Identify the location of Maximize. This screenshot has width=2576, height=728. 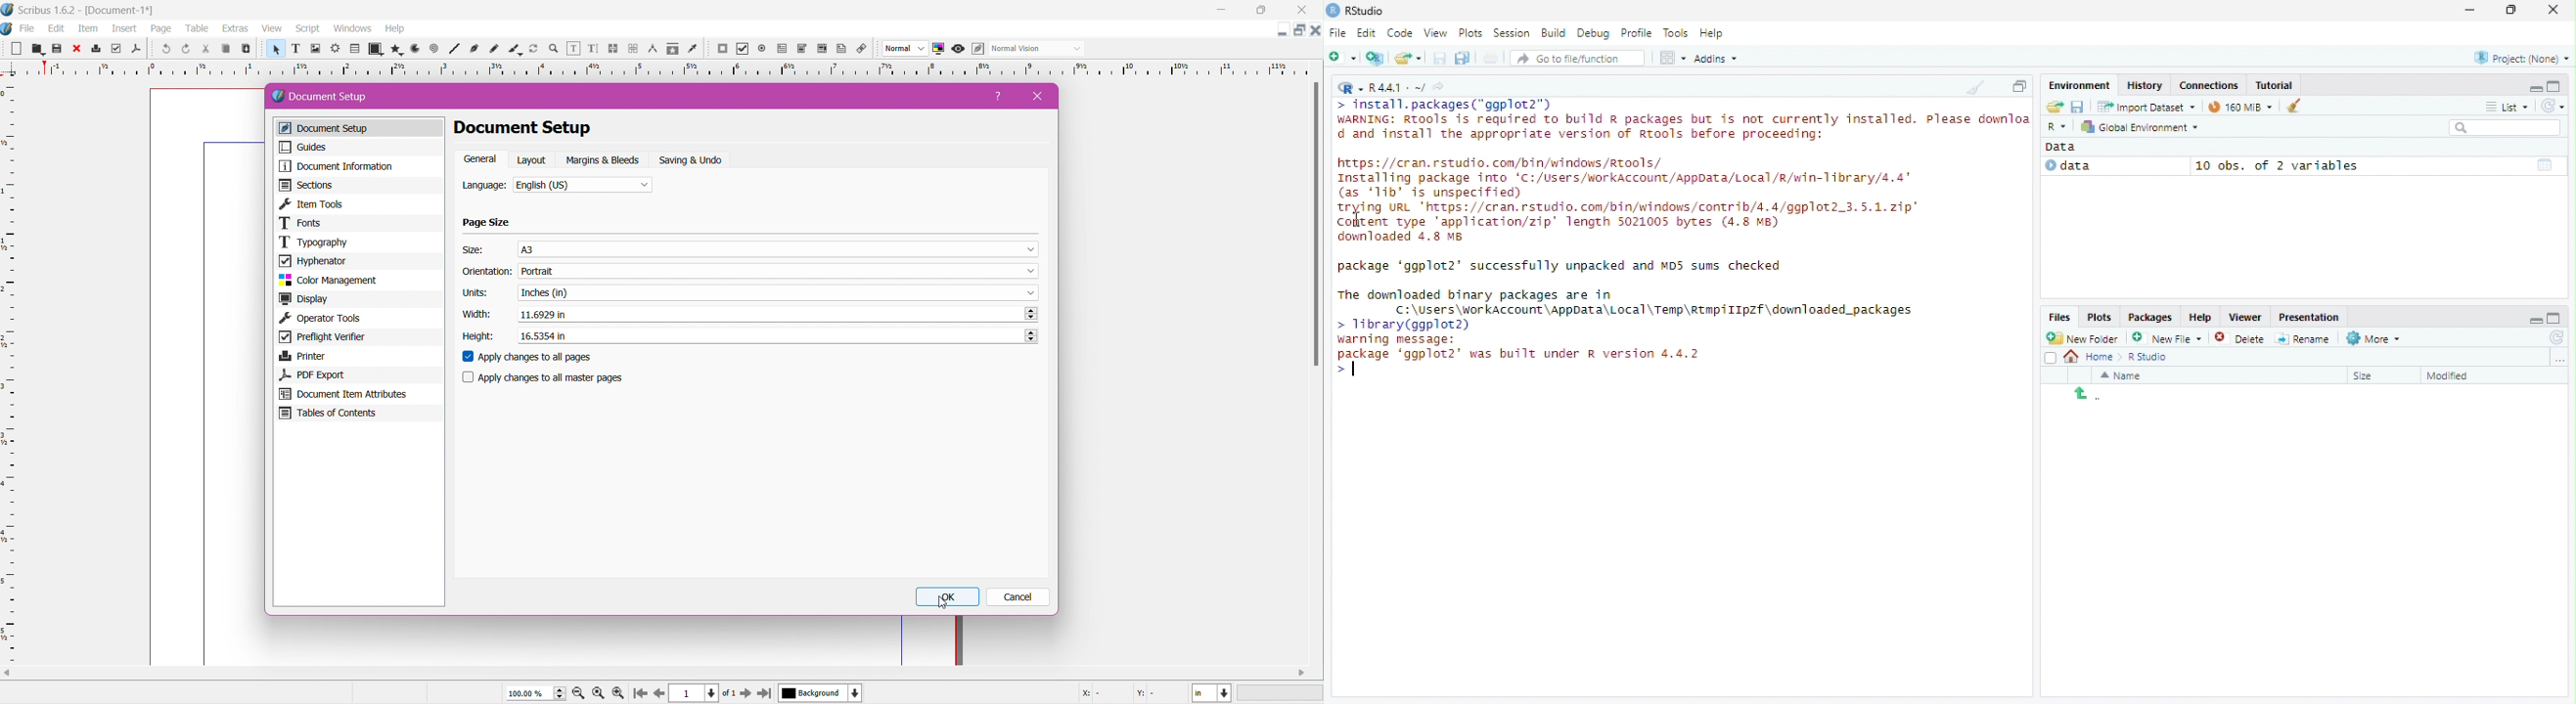
(2513, 10).